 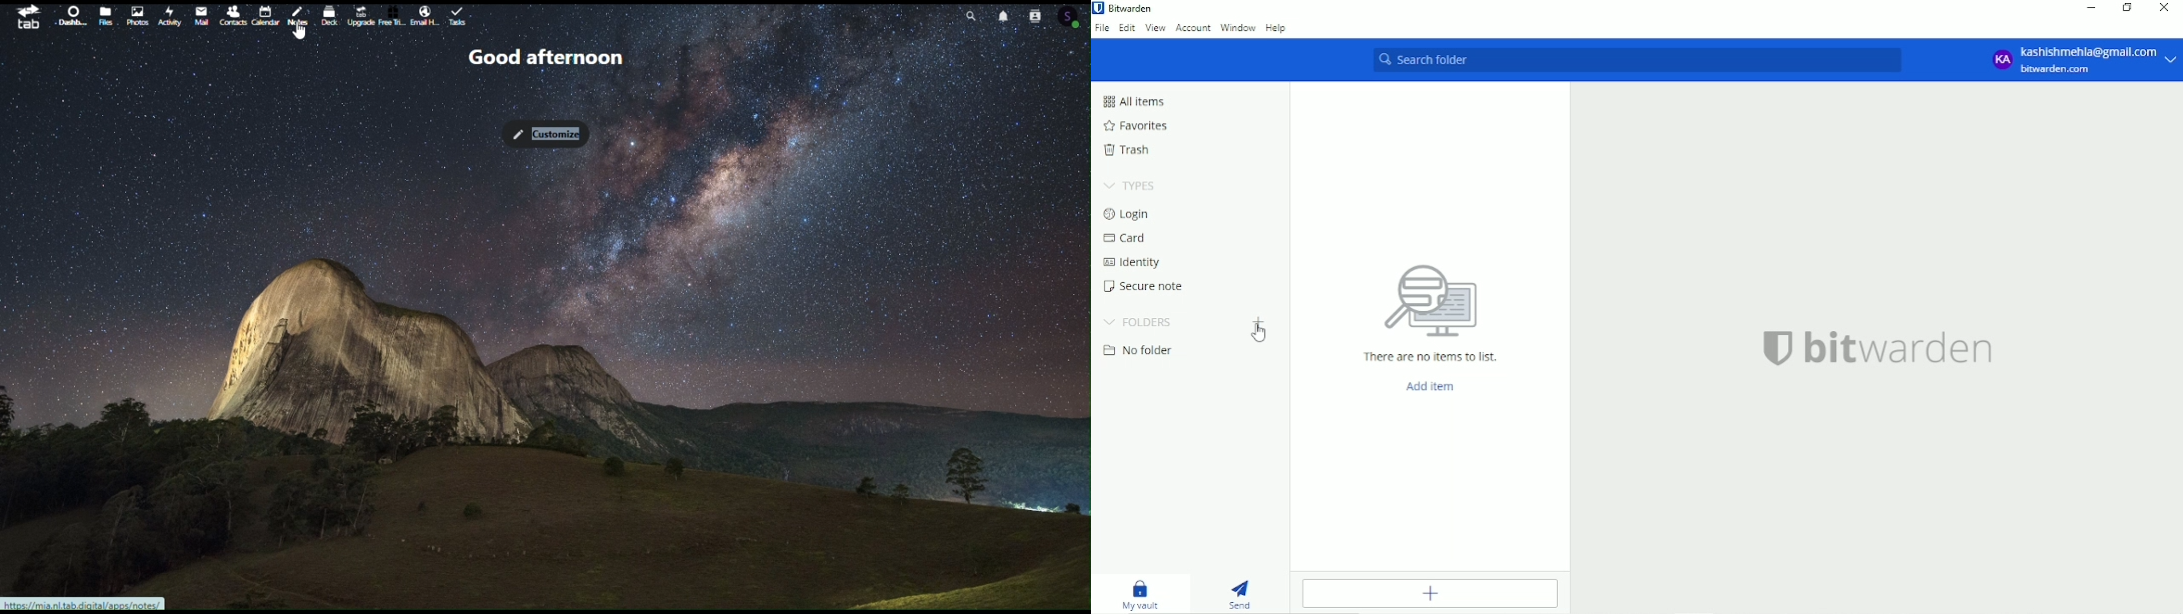 What do you see at coordinates (1043, 14) in the screenshot?
I see `Contacts` at bounding box center [1043, 14].